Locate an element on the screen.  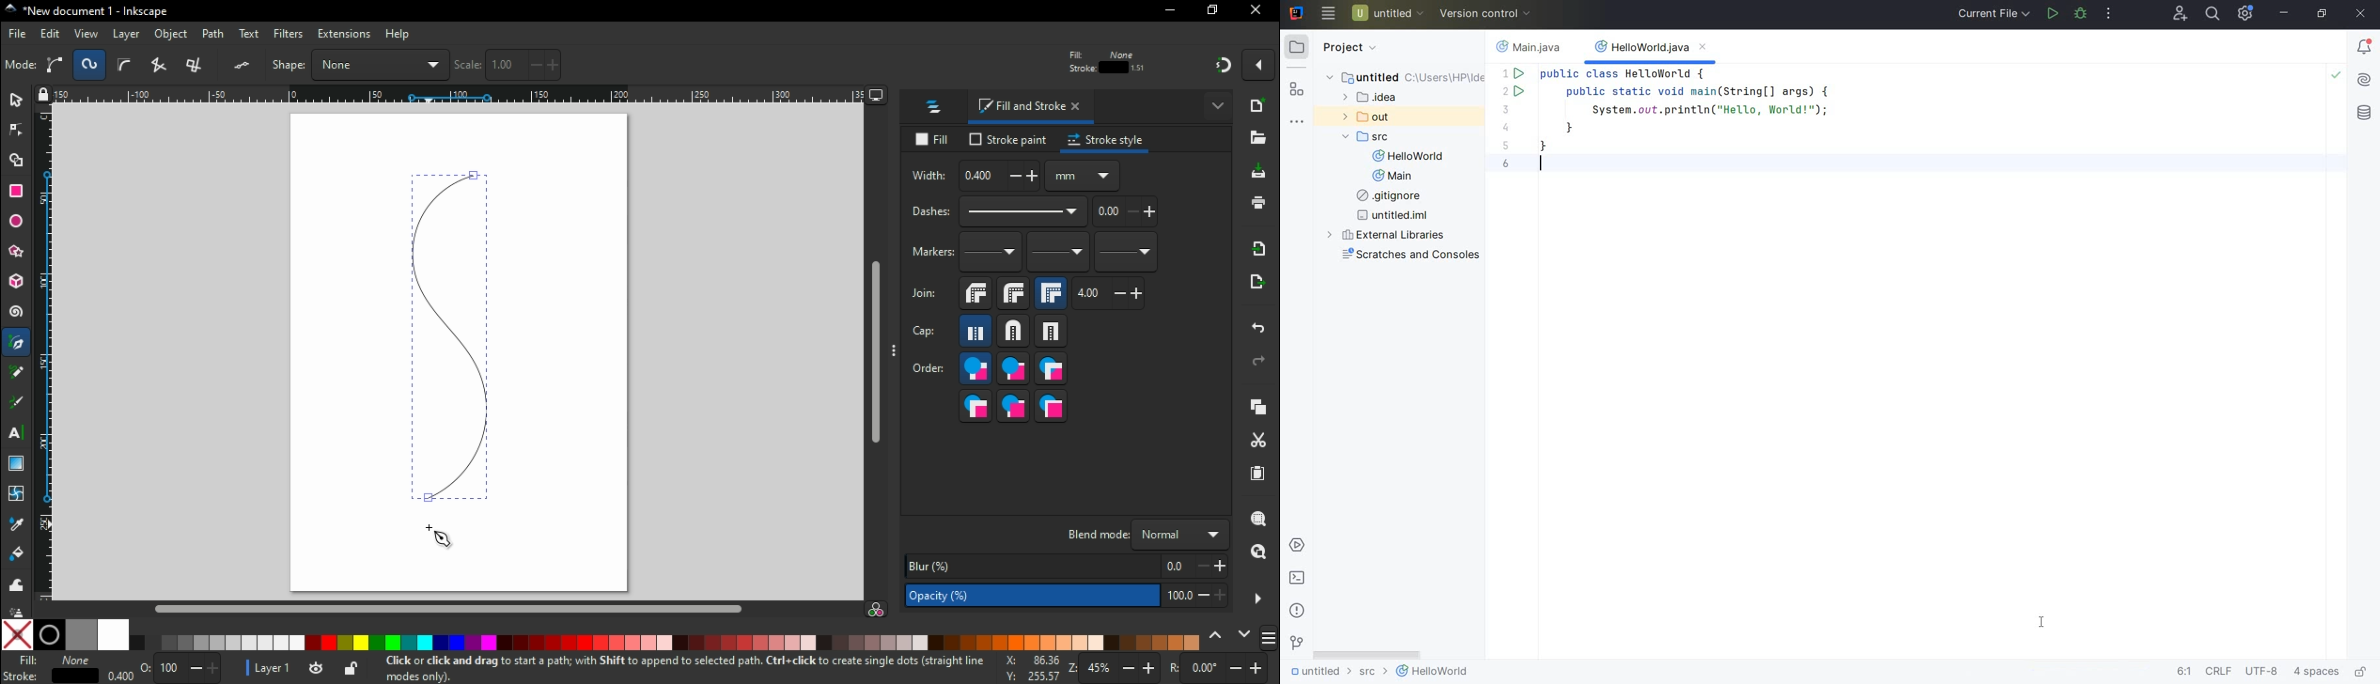
end marker is located at coordinates (1128, 256).